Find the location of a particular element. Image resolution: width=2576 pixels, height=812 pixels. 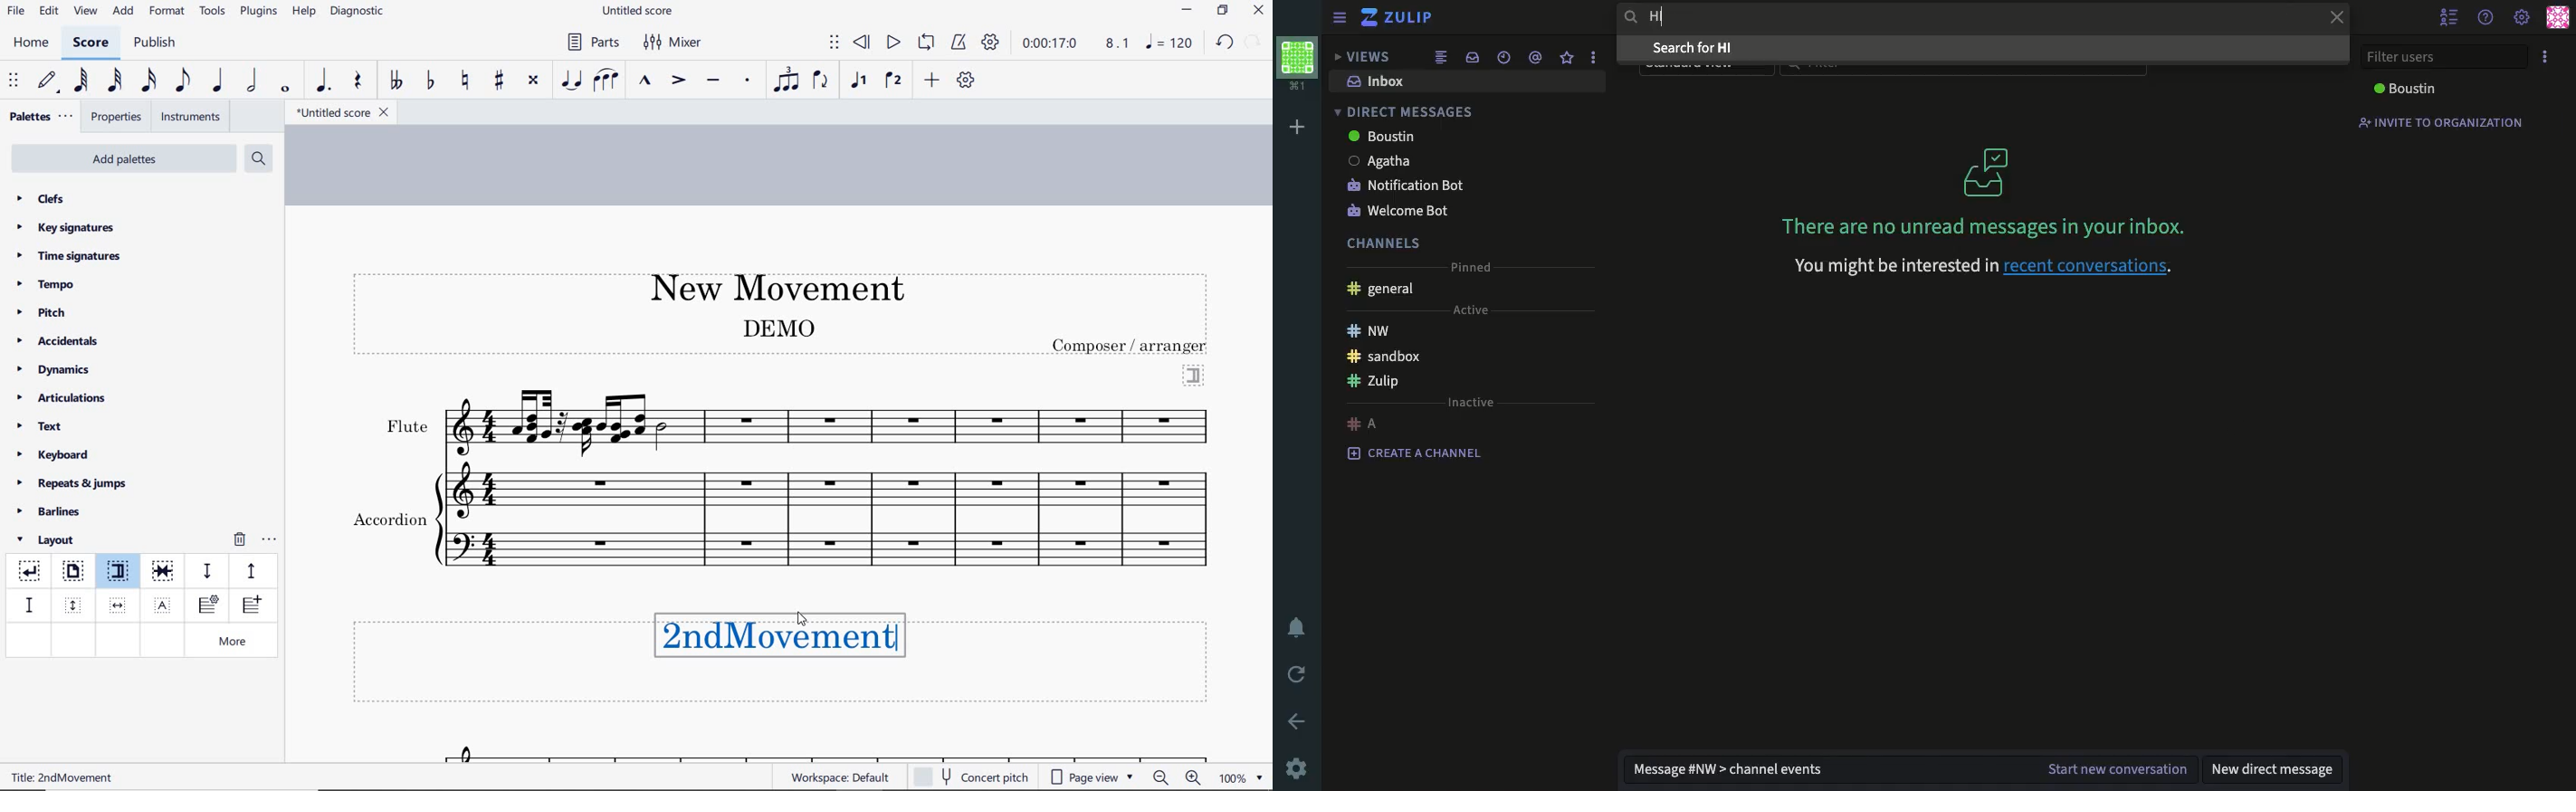

voice1 is located at coordinates (861, 81).